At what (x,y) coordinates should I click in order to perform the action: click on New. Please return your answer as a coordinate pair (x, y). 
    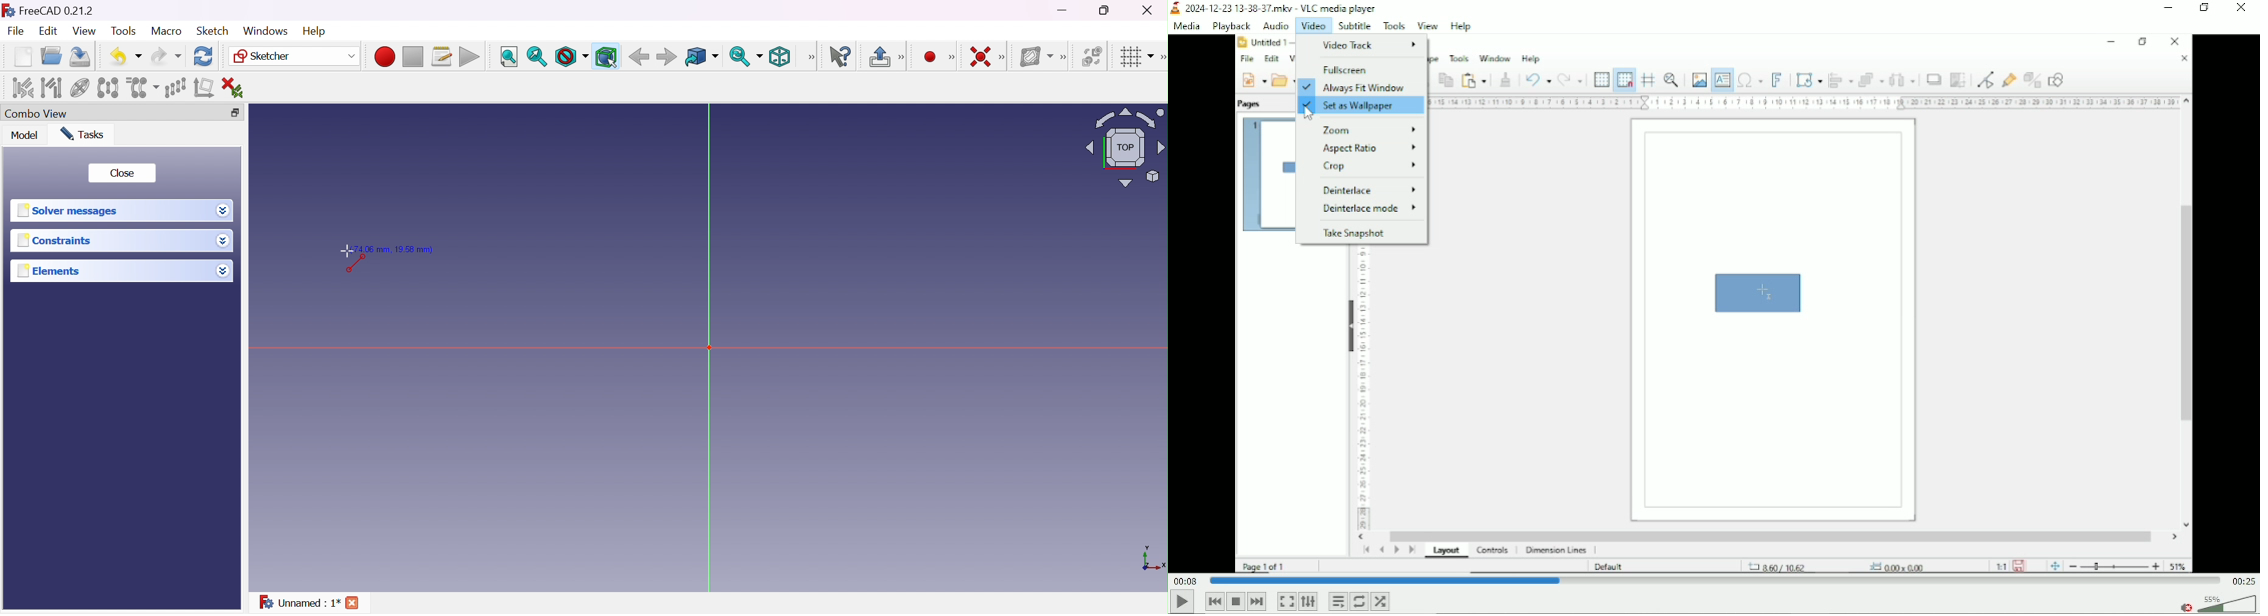
    Looking at the image, I should click on (23, 58).